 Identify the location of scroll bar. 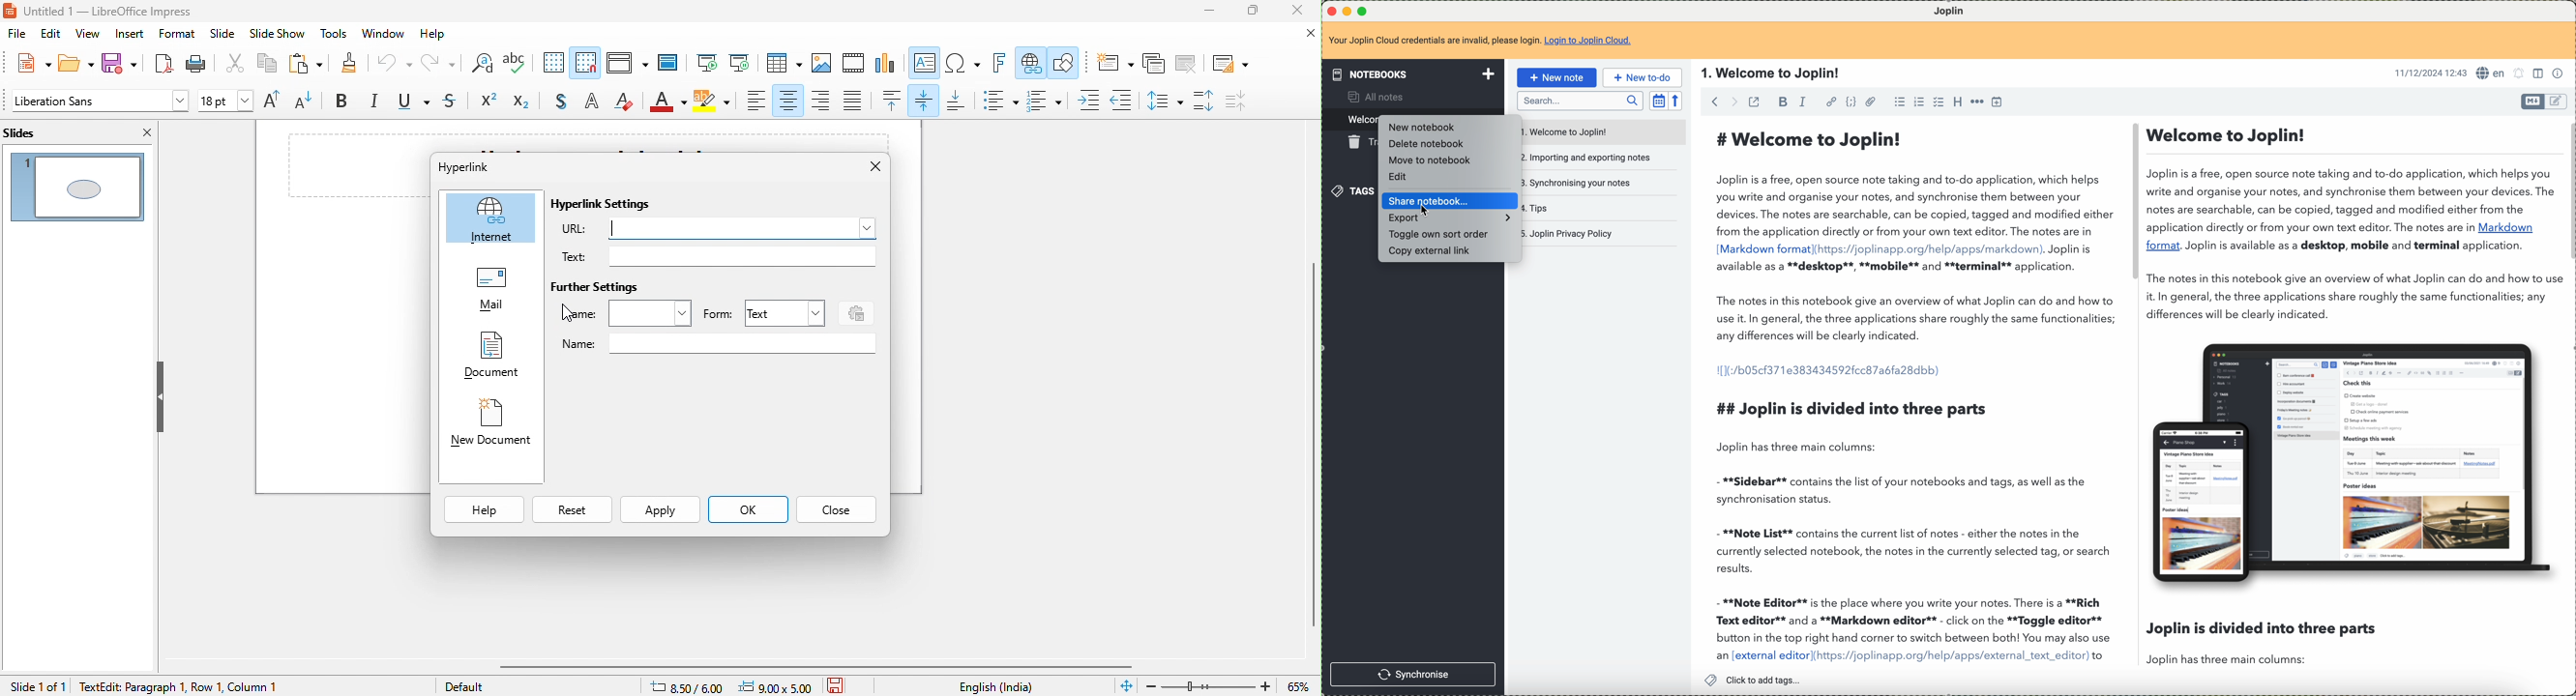
(2569, 193).